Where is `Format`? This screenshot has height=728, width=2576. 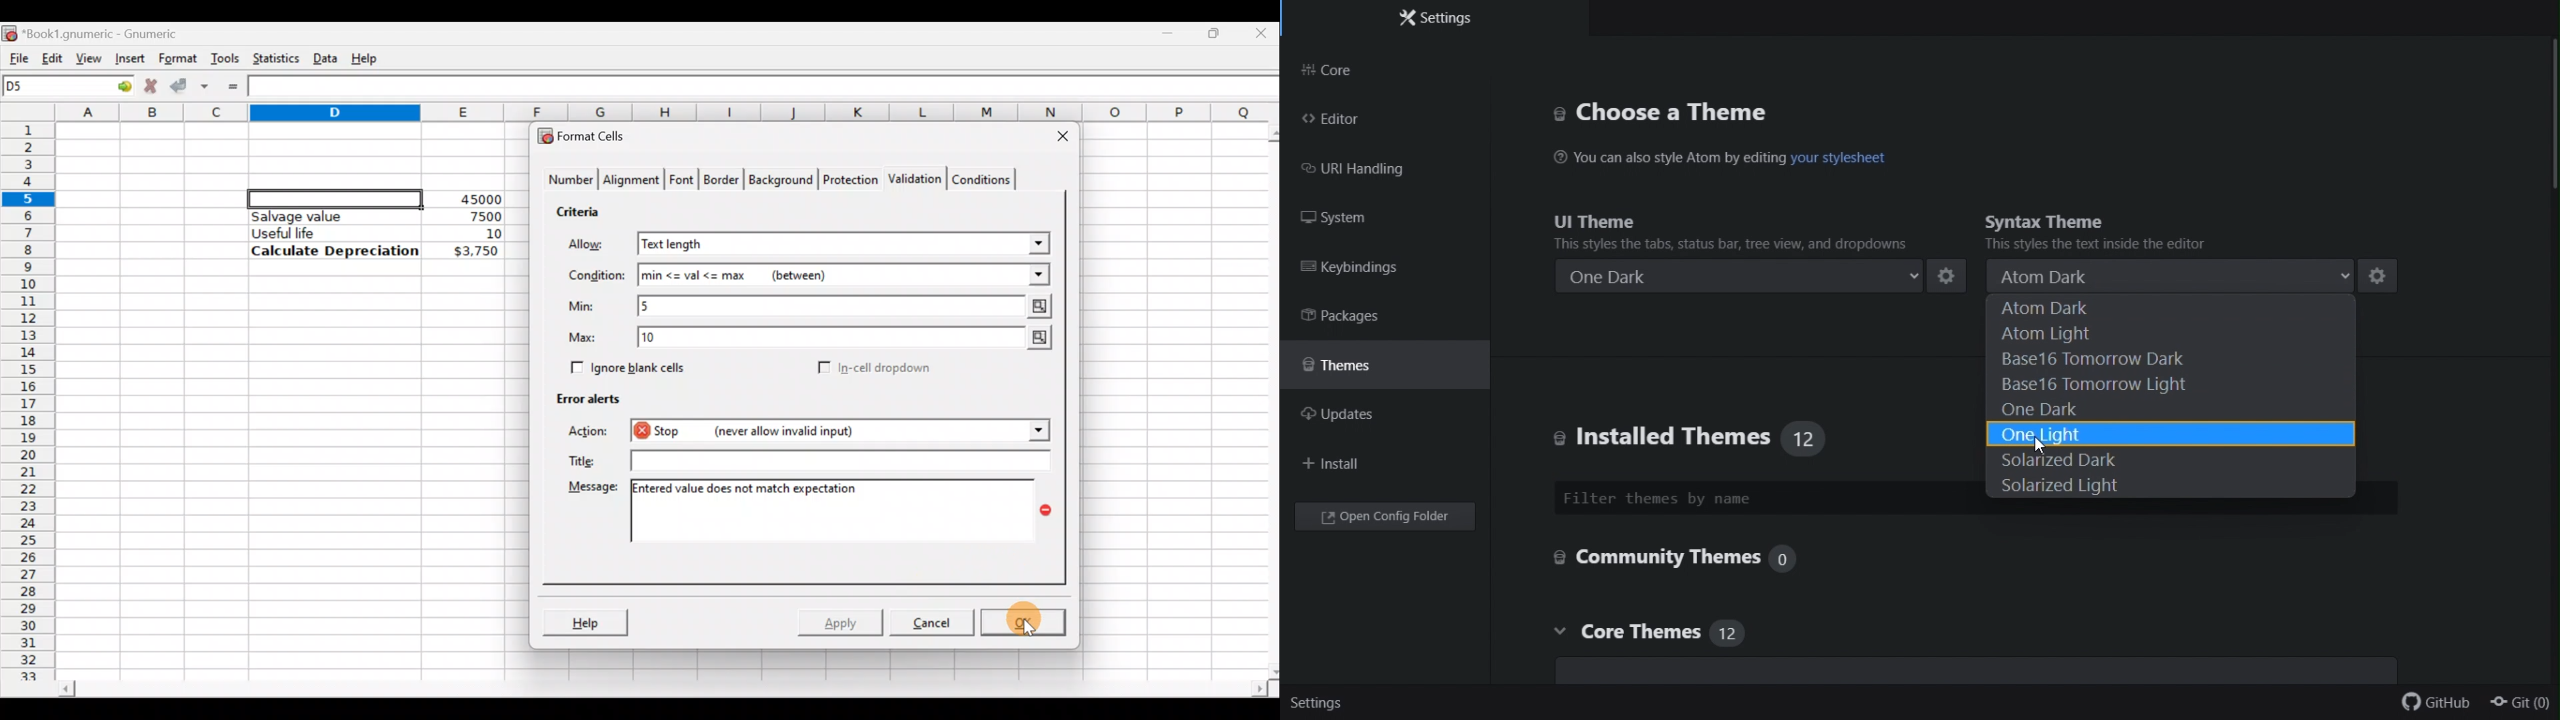 Format is located at coordinates (177, 59).